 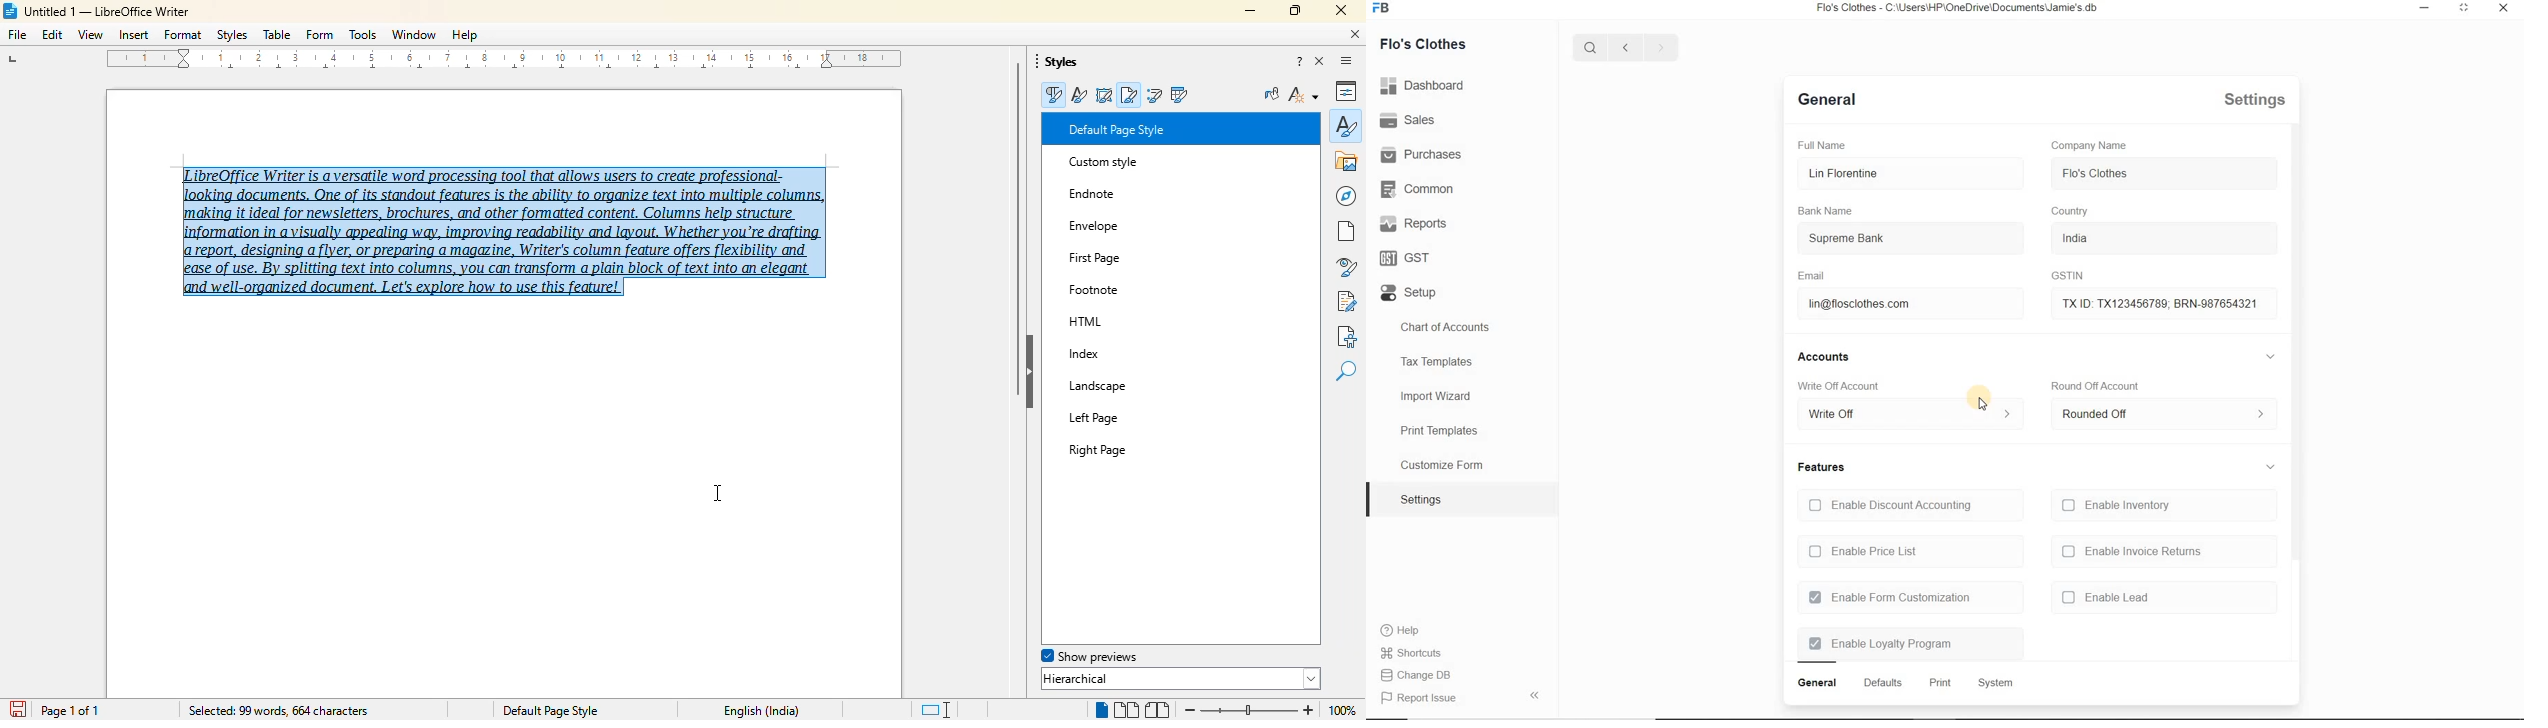 I want to click on page 1 of 1, so click(x=71, y=711).